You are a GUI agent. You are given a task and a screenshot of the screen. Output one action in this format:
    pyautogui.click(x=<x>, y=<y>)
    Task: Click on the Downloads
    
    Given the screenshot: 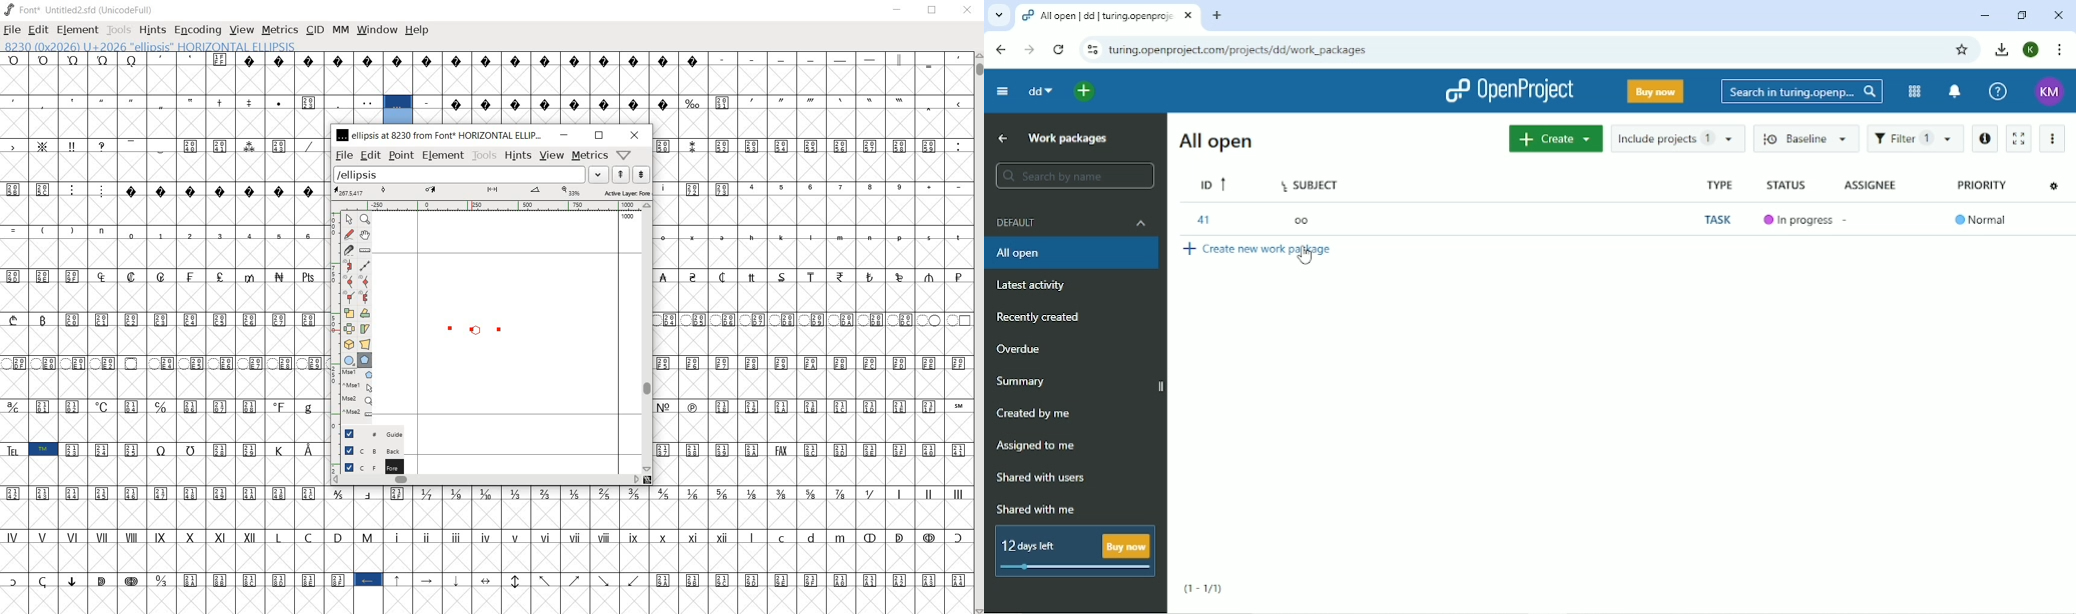 What is the action you would take?
    pyautogui.click(x=2002, y=50)
    